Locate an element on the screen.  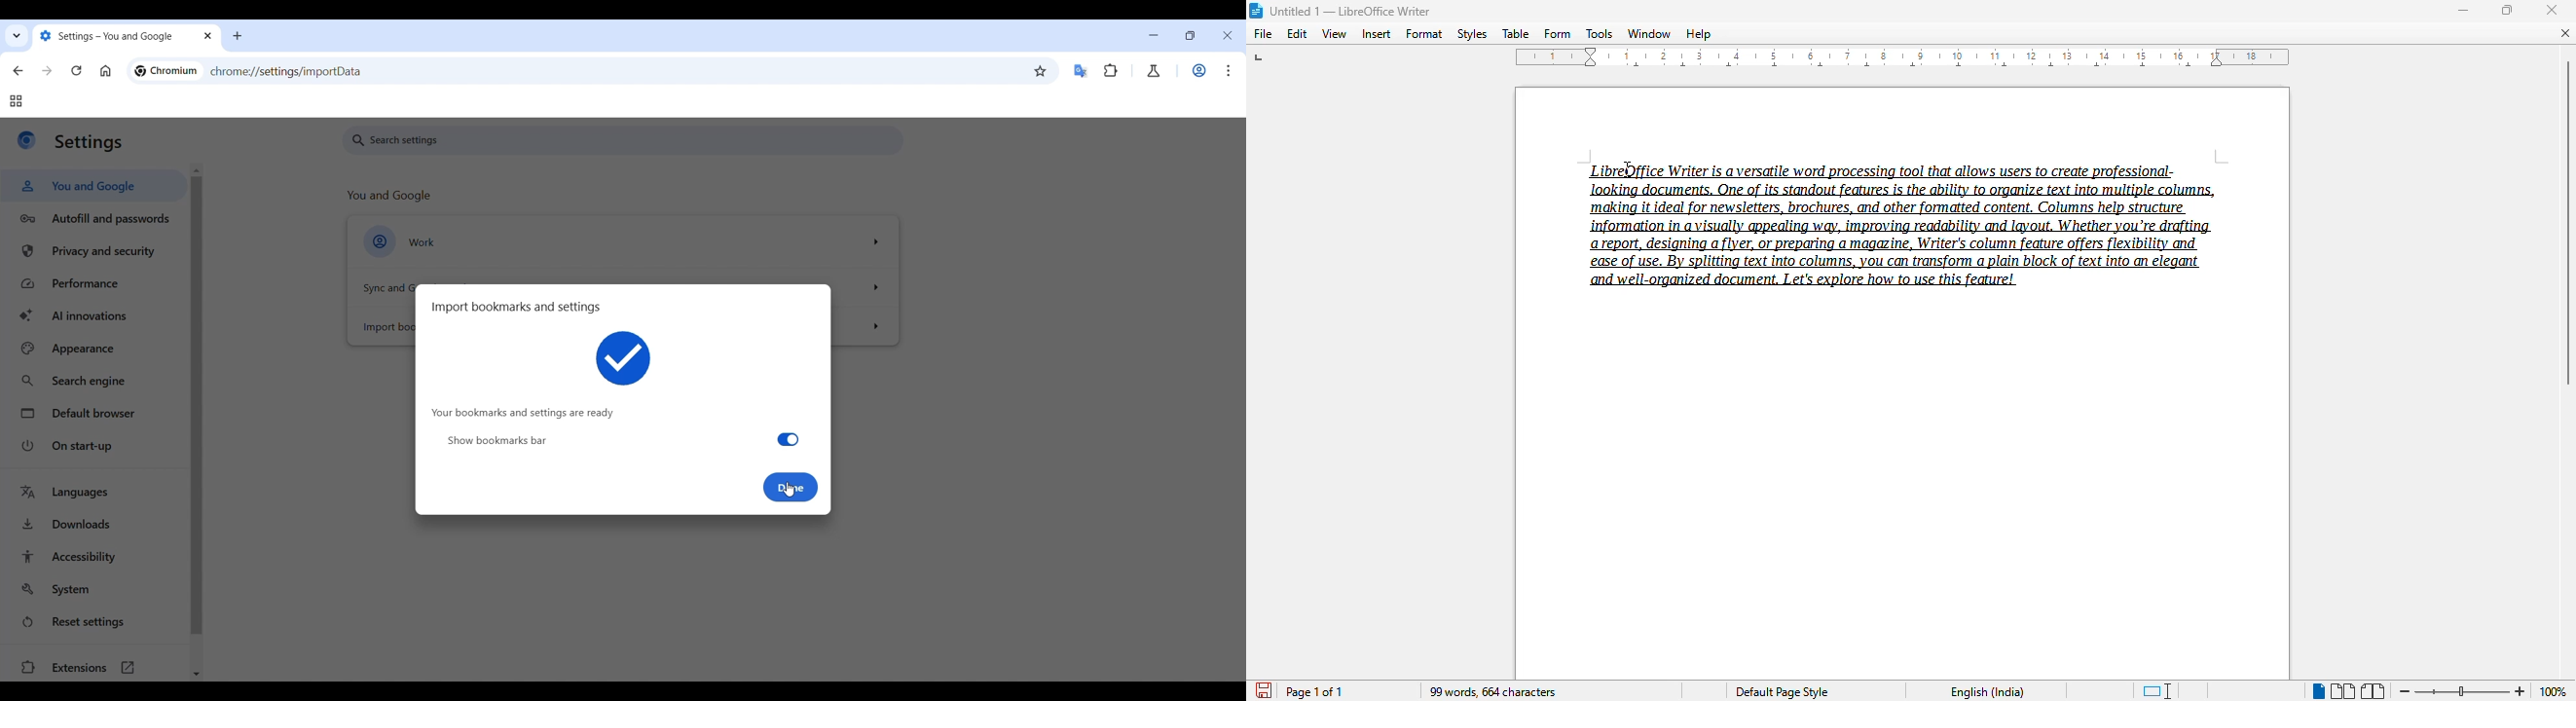
edit is located at coordinates (1298, 34).